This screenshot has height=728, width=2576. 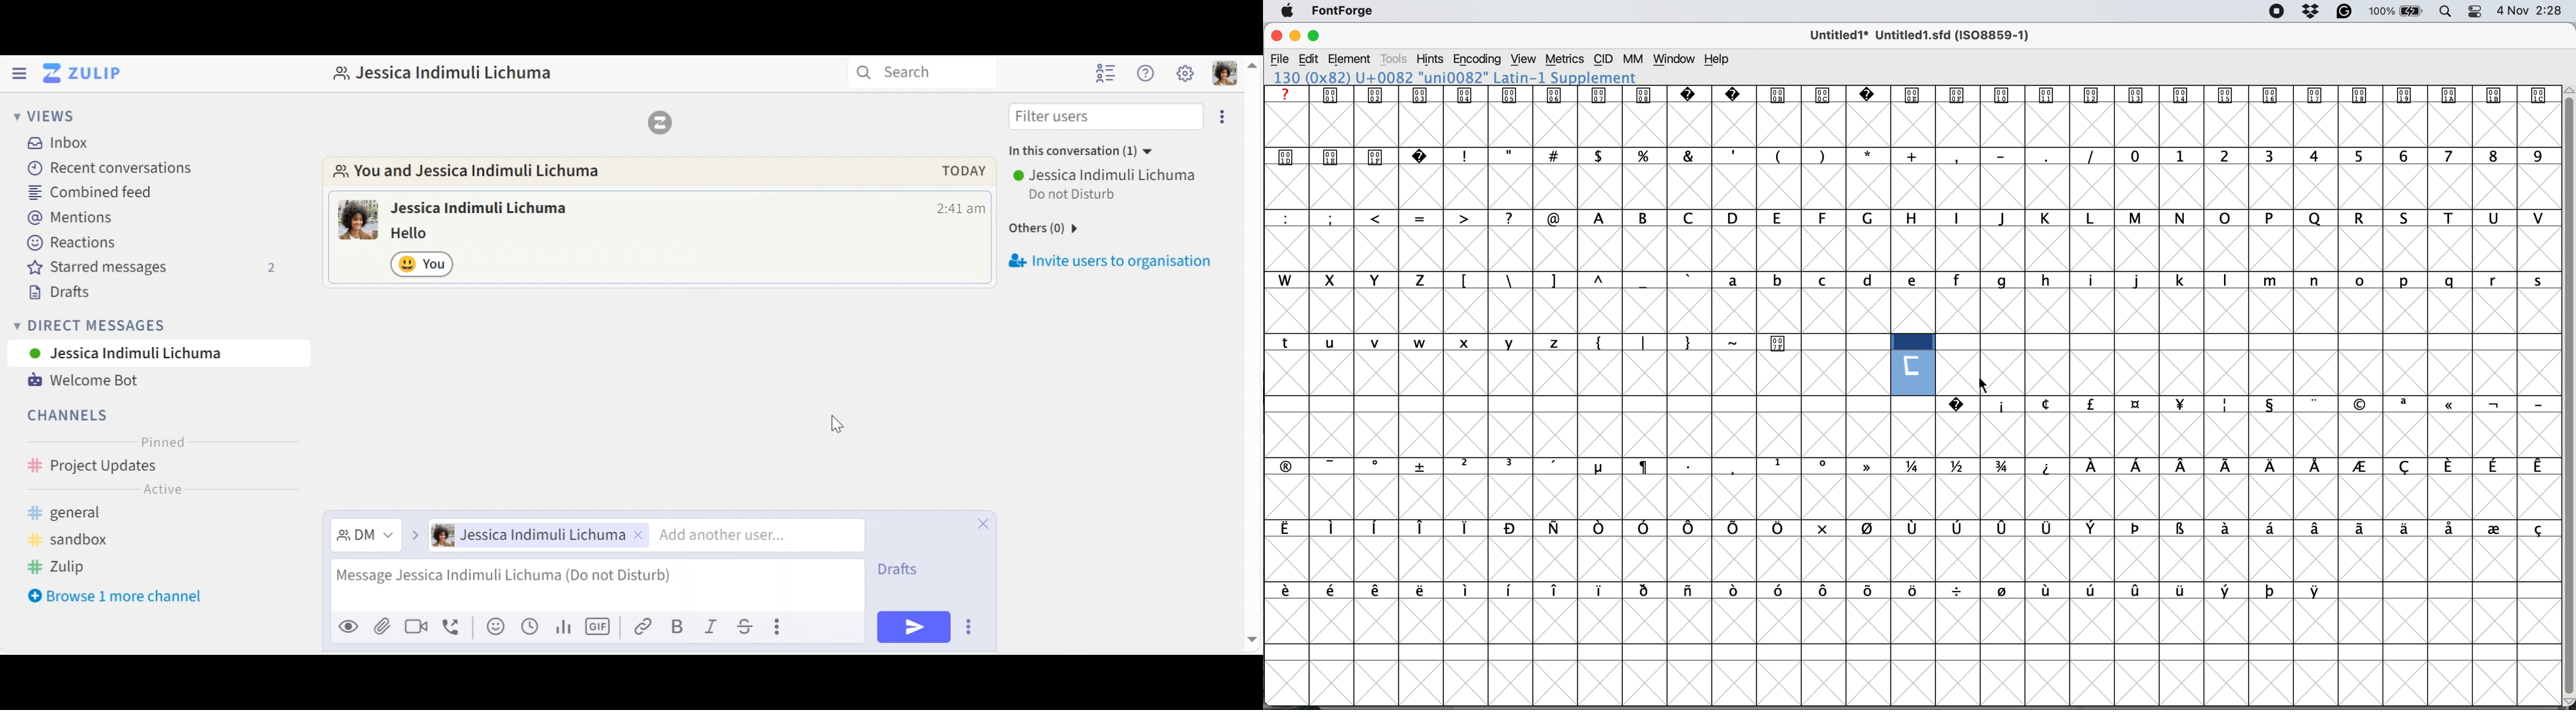 What do you see at coordinates (1075, 195) in the screenshot?
I see `Status` at bounding box center [1075, 195].